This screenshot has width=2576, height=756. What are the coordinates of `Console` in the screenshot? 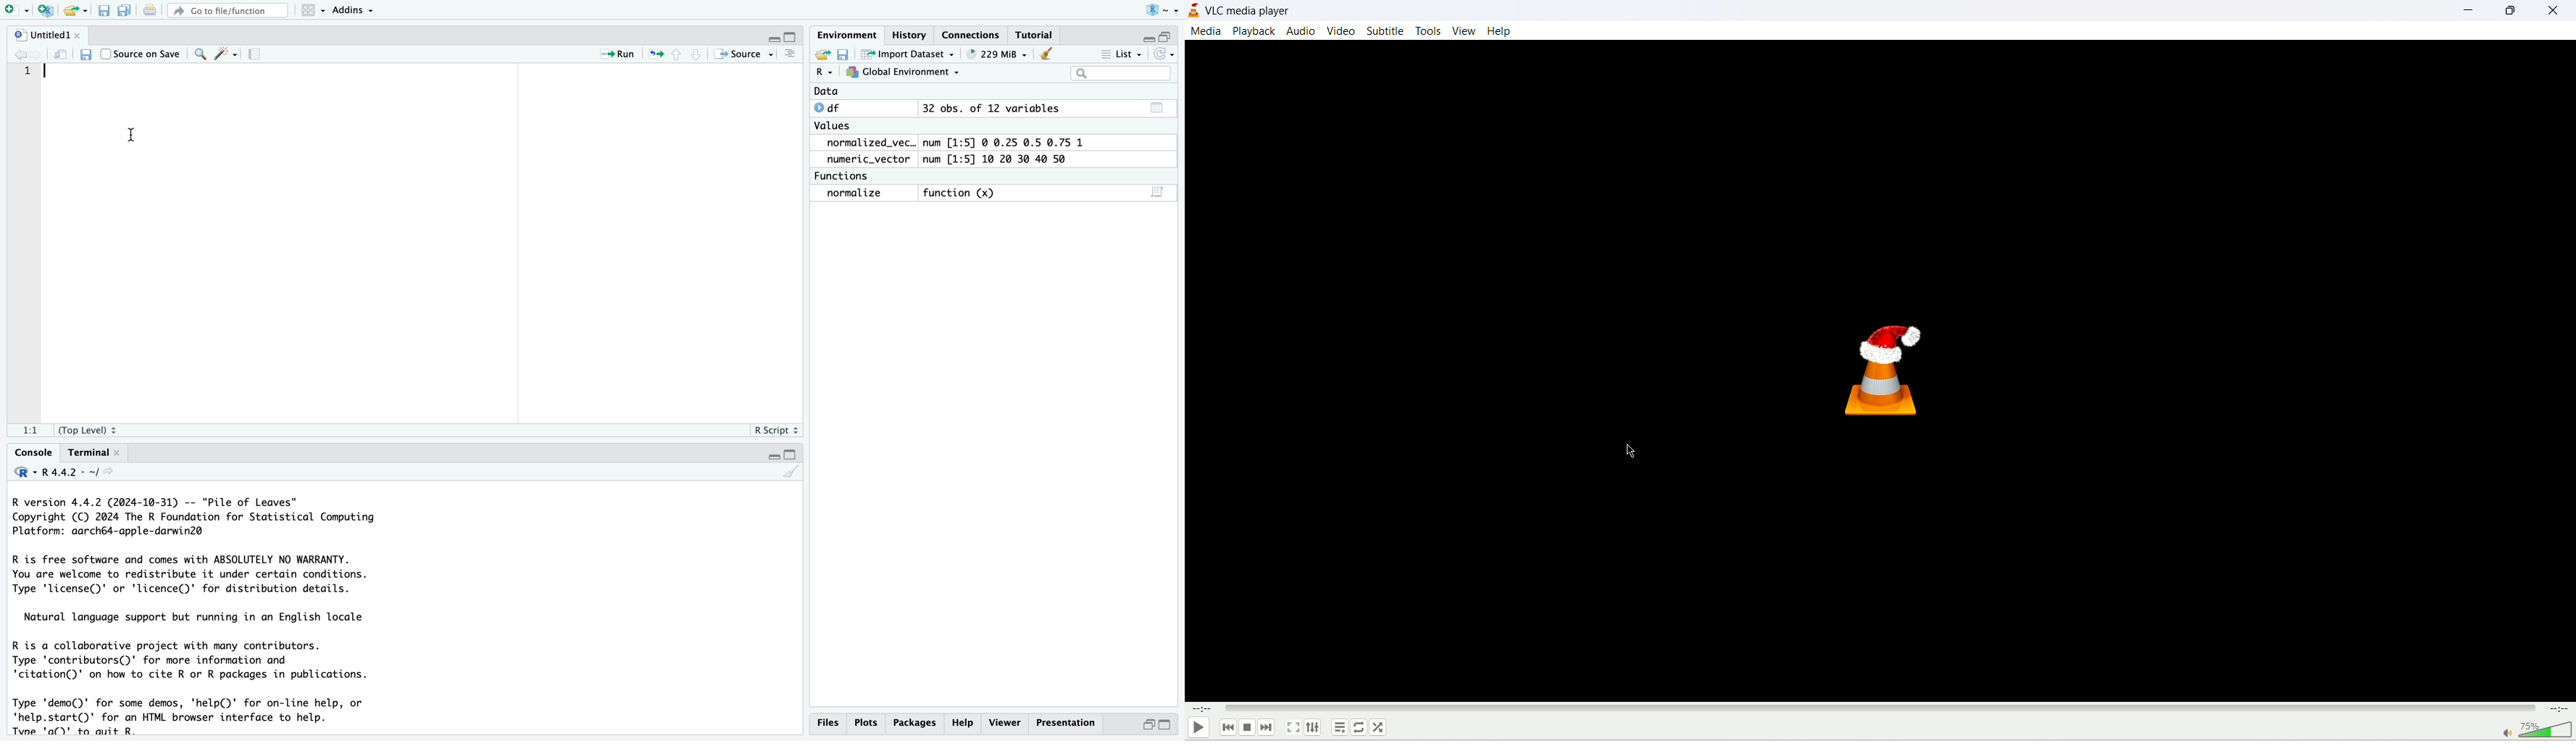 It's located at (34, 452).